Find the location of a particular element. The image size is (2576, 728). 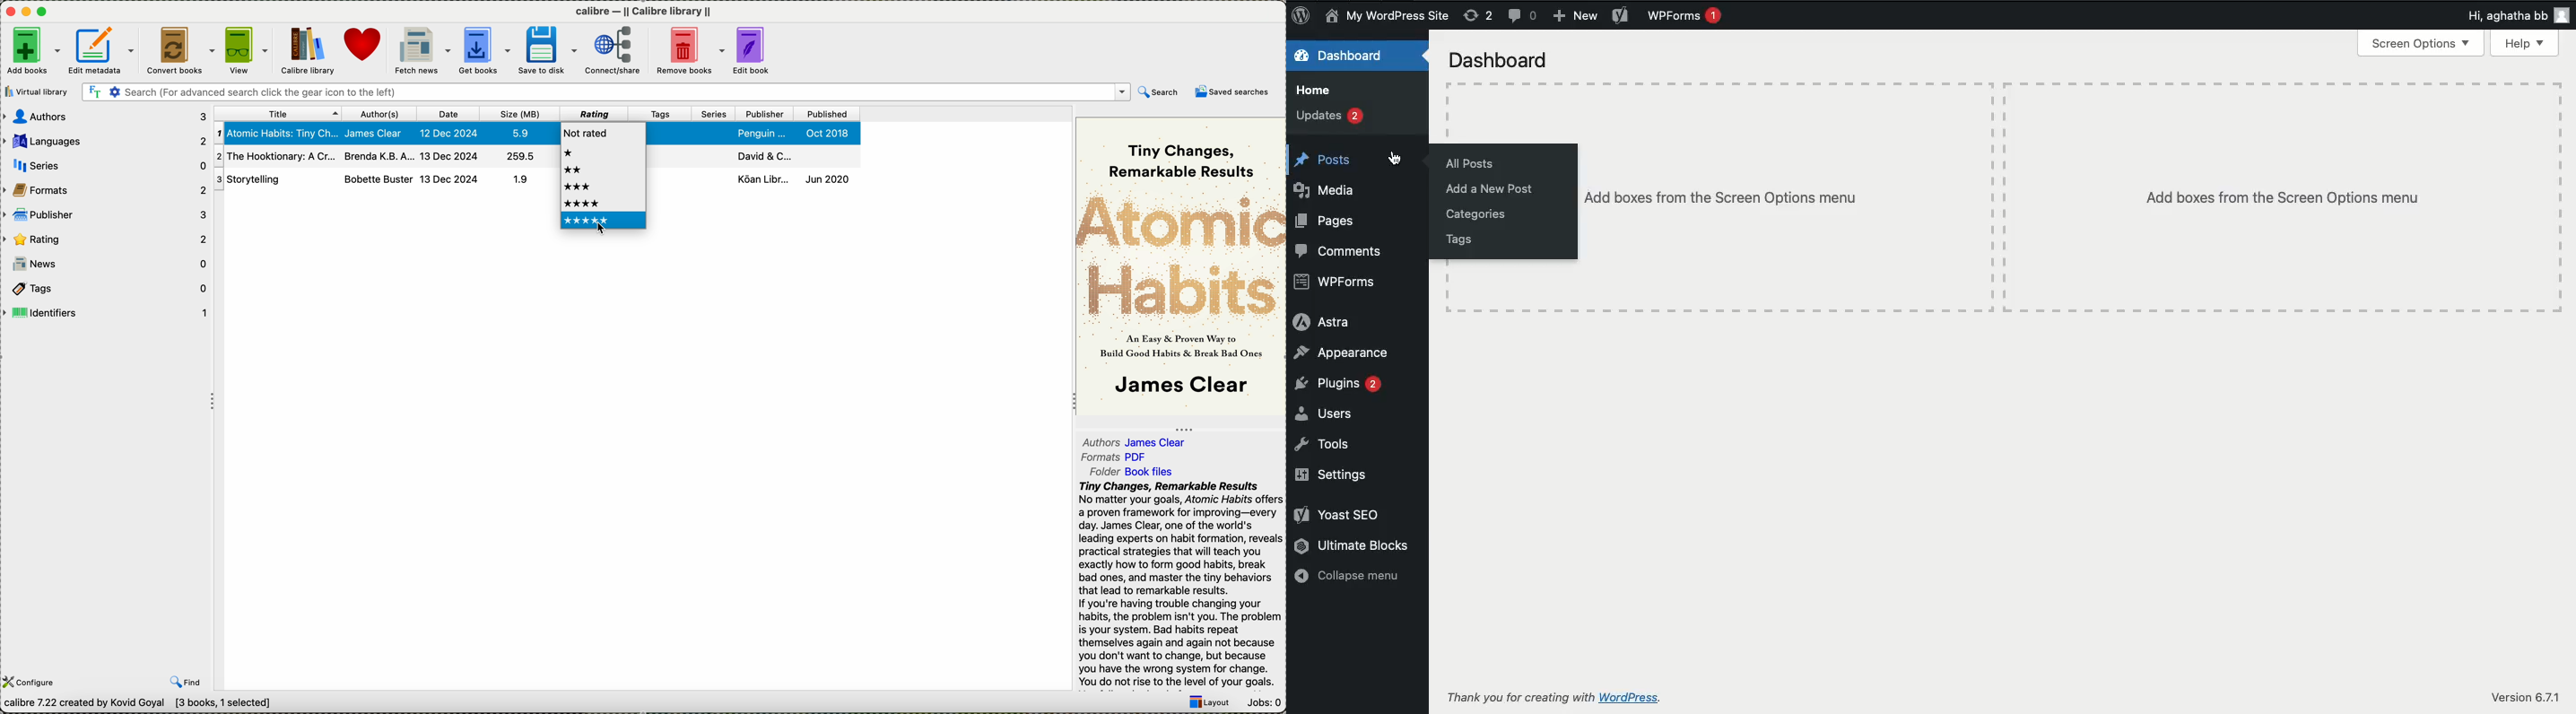

convert books is located at coordinates (181, 51).